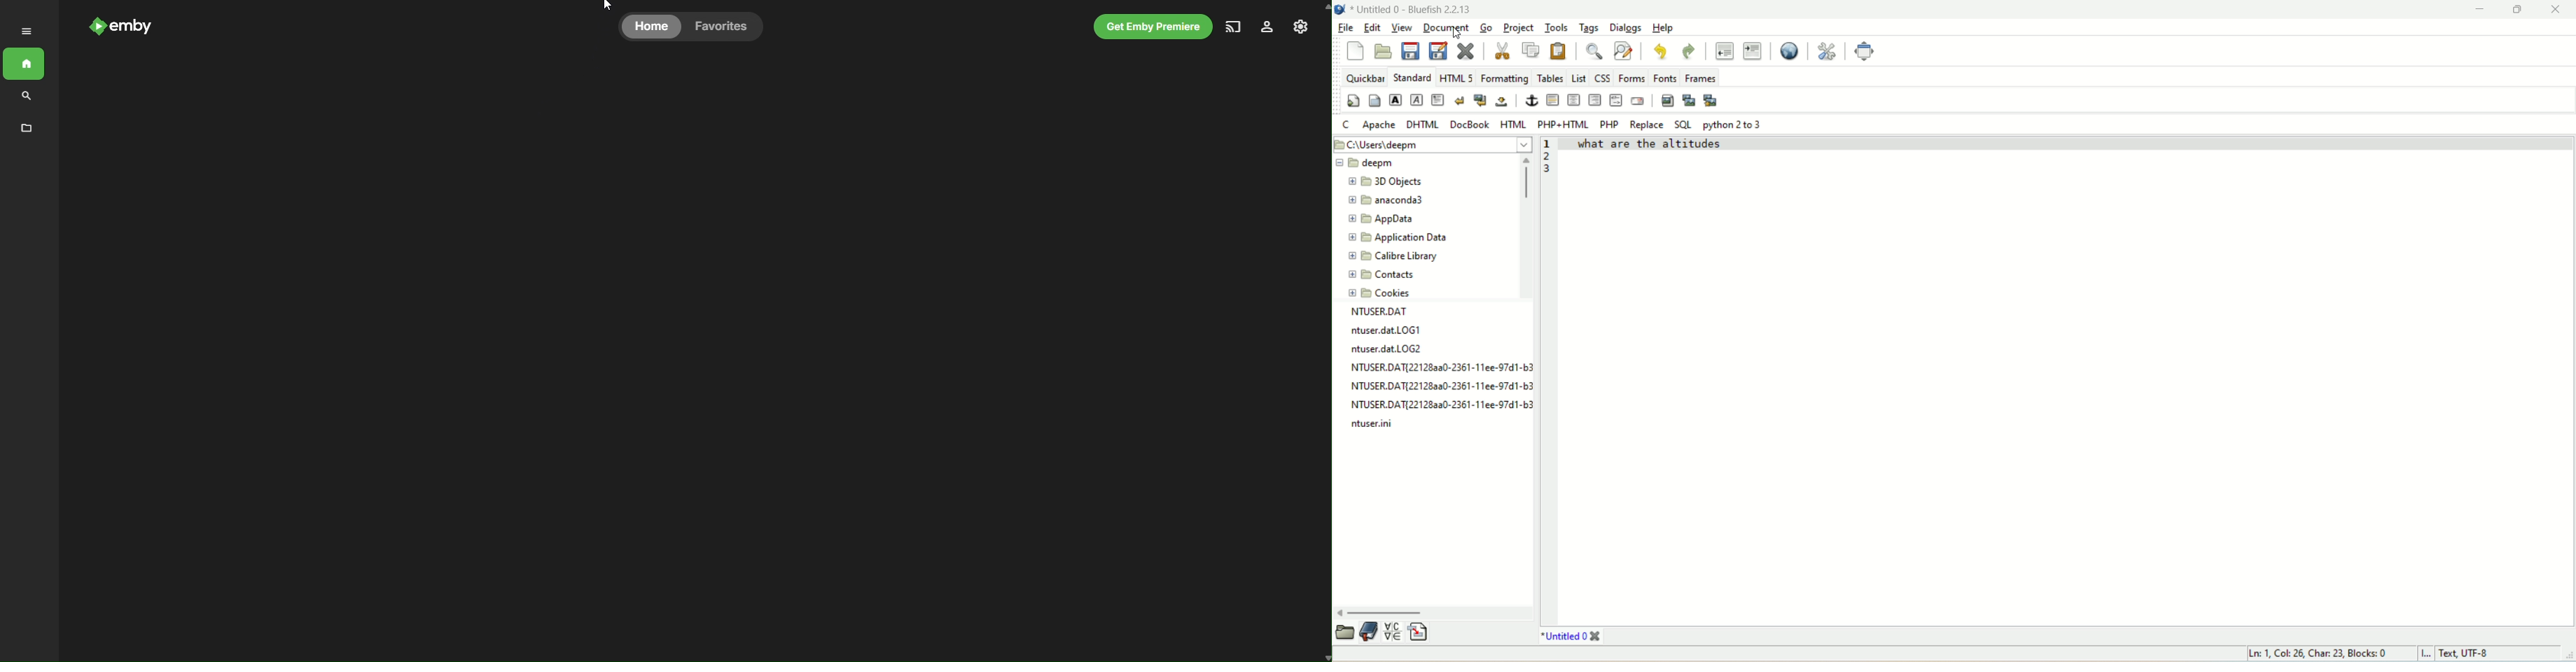  What do you see at coordinates (1417, 100) in the screenshot?
I see `emphasize` at bounding box center [1417, 100].